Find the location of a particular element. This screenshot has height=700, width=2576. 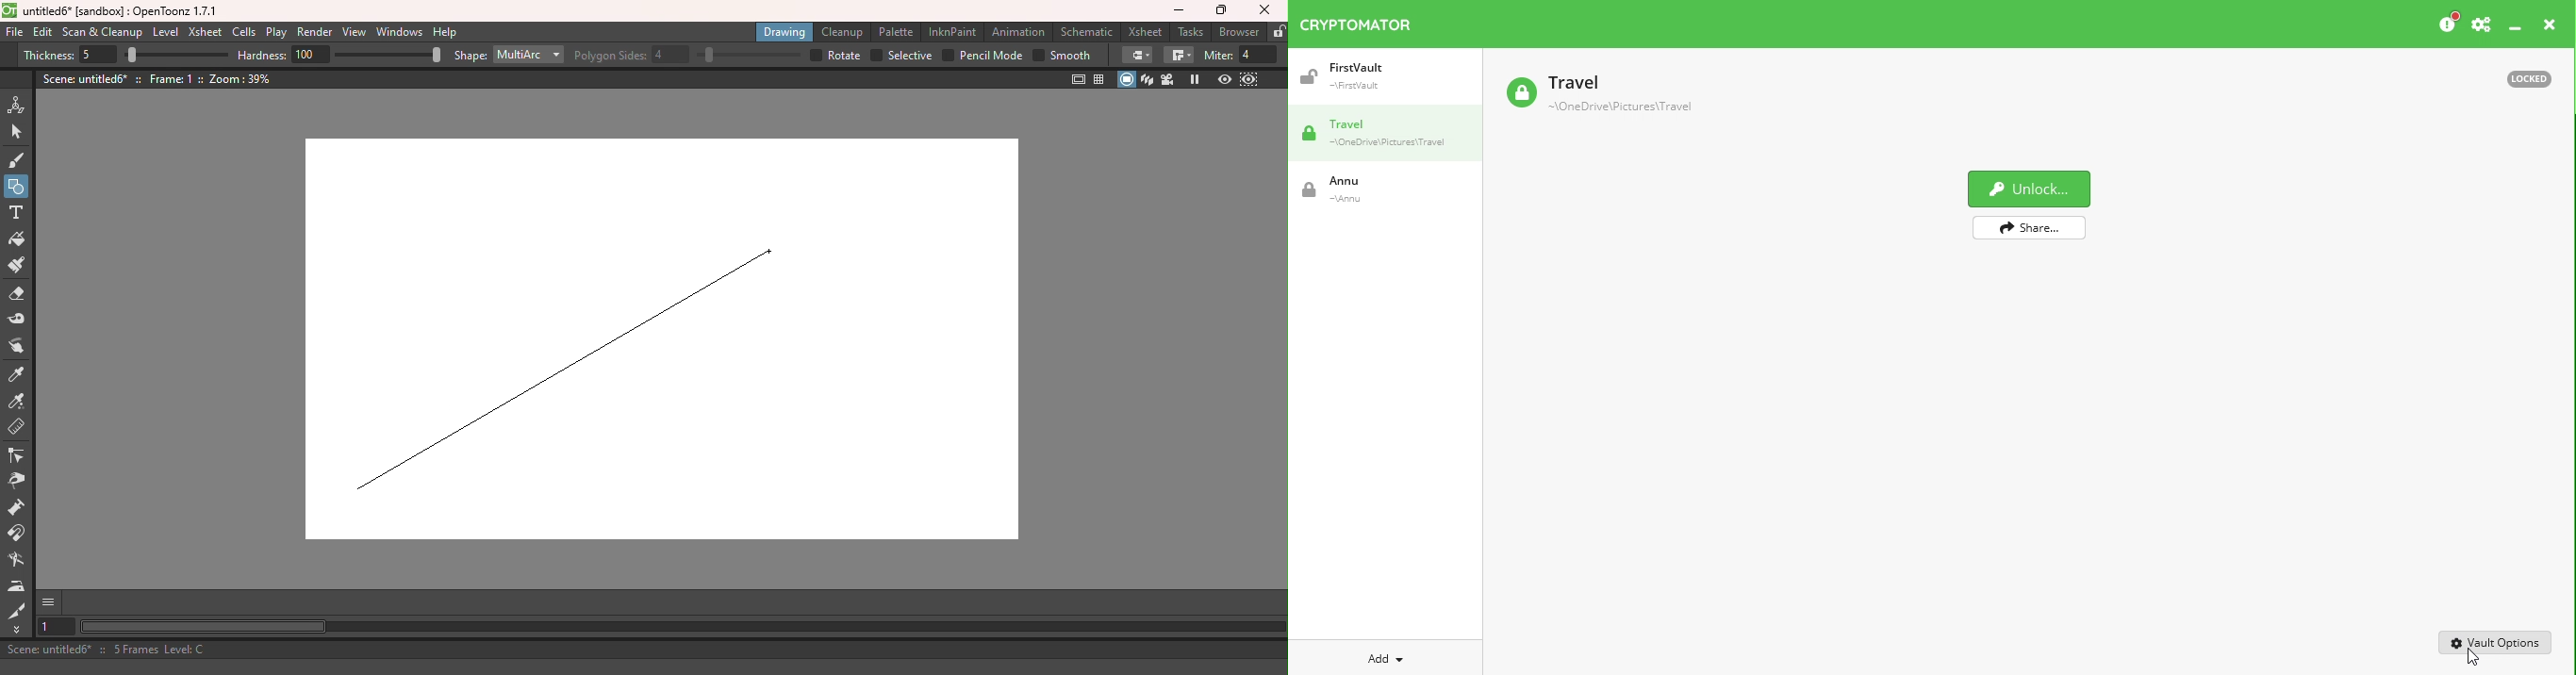

Play is located at coordinates (275, 33).